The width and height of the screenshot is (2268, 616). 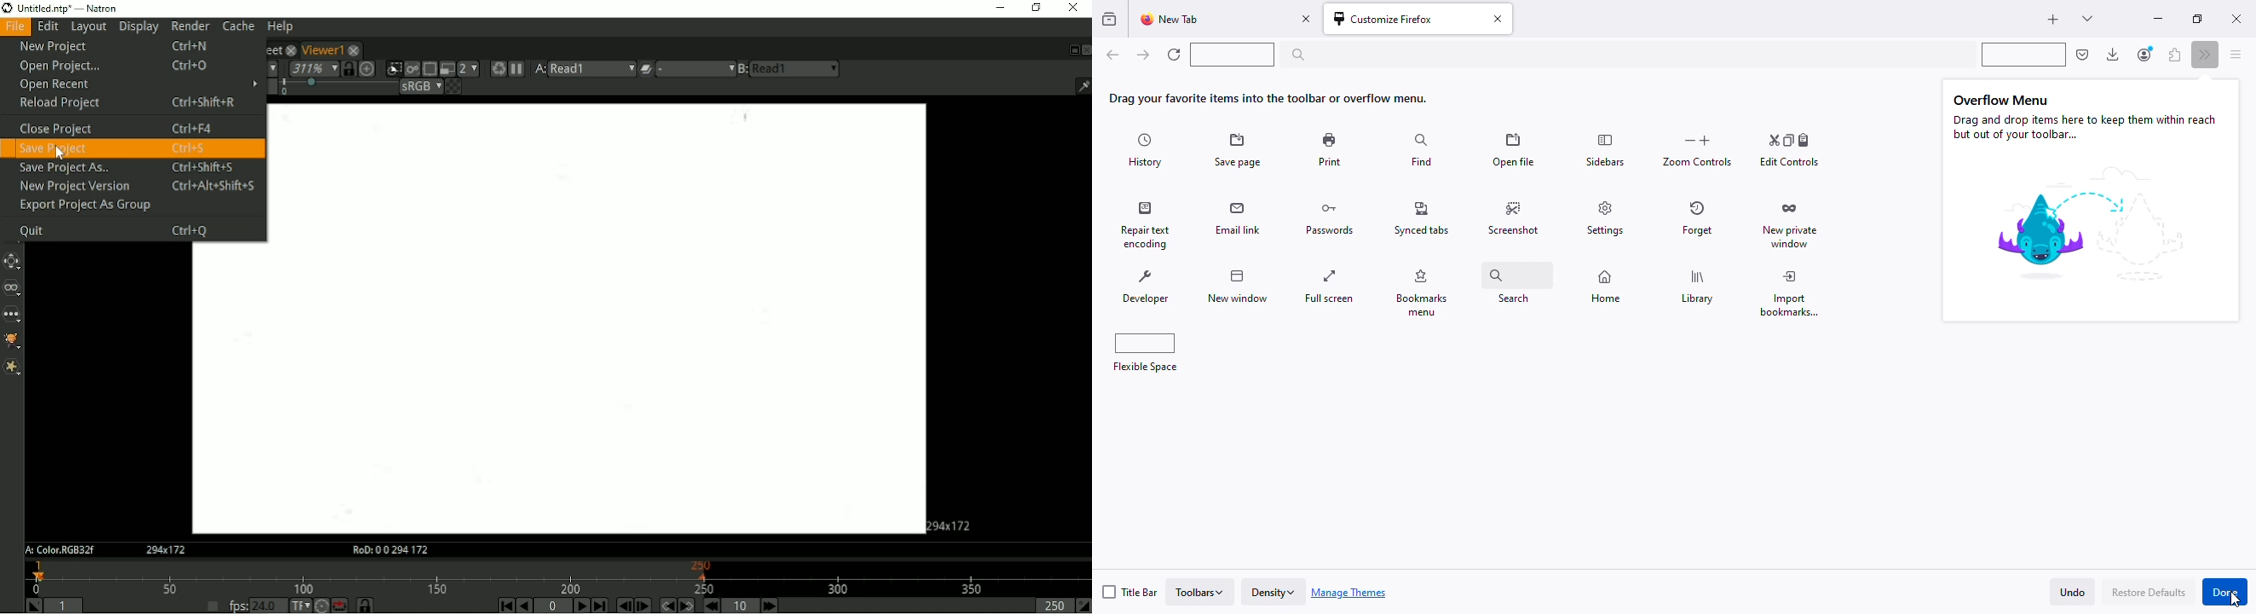 What do you see at coordinates (1146, 224) in the screenshot?
I see `repair text encoding` at bounding box center [1146, 224].